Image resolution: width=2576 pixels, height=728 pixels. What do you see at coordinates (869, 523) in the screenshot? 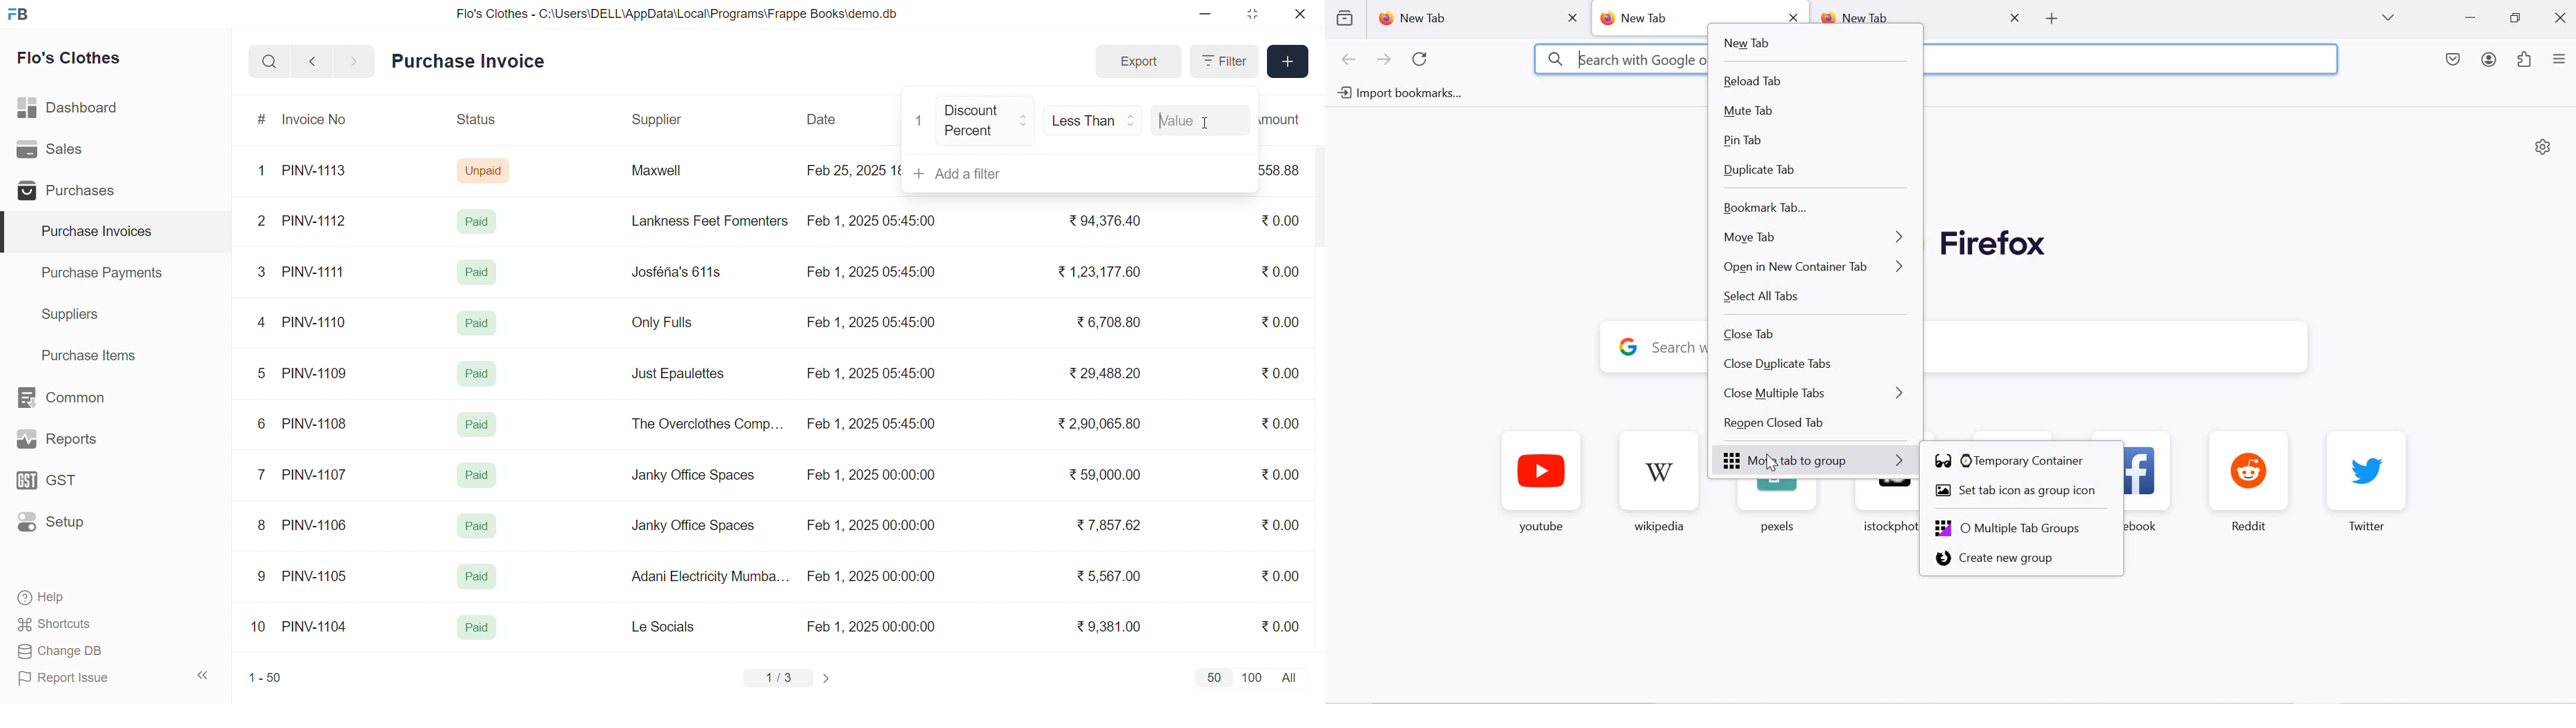
I see `Feb 1, 2025 00:00:00` at bounding box center [869, 523].